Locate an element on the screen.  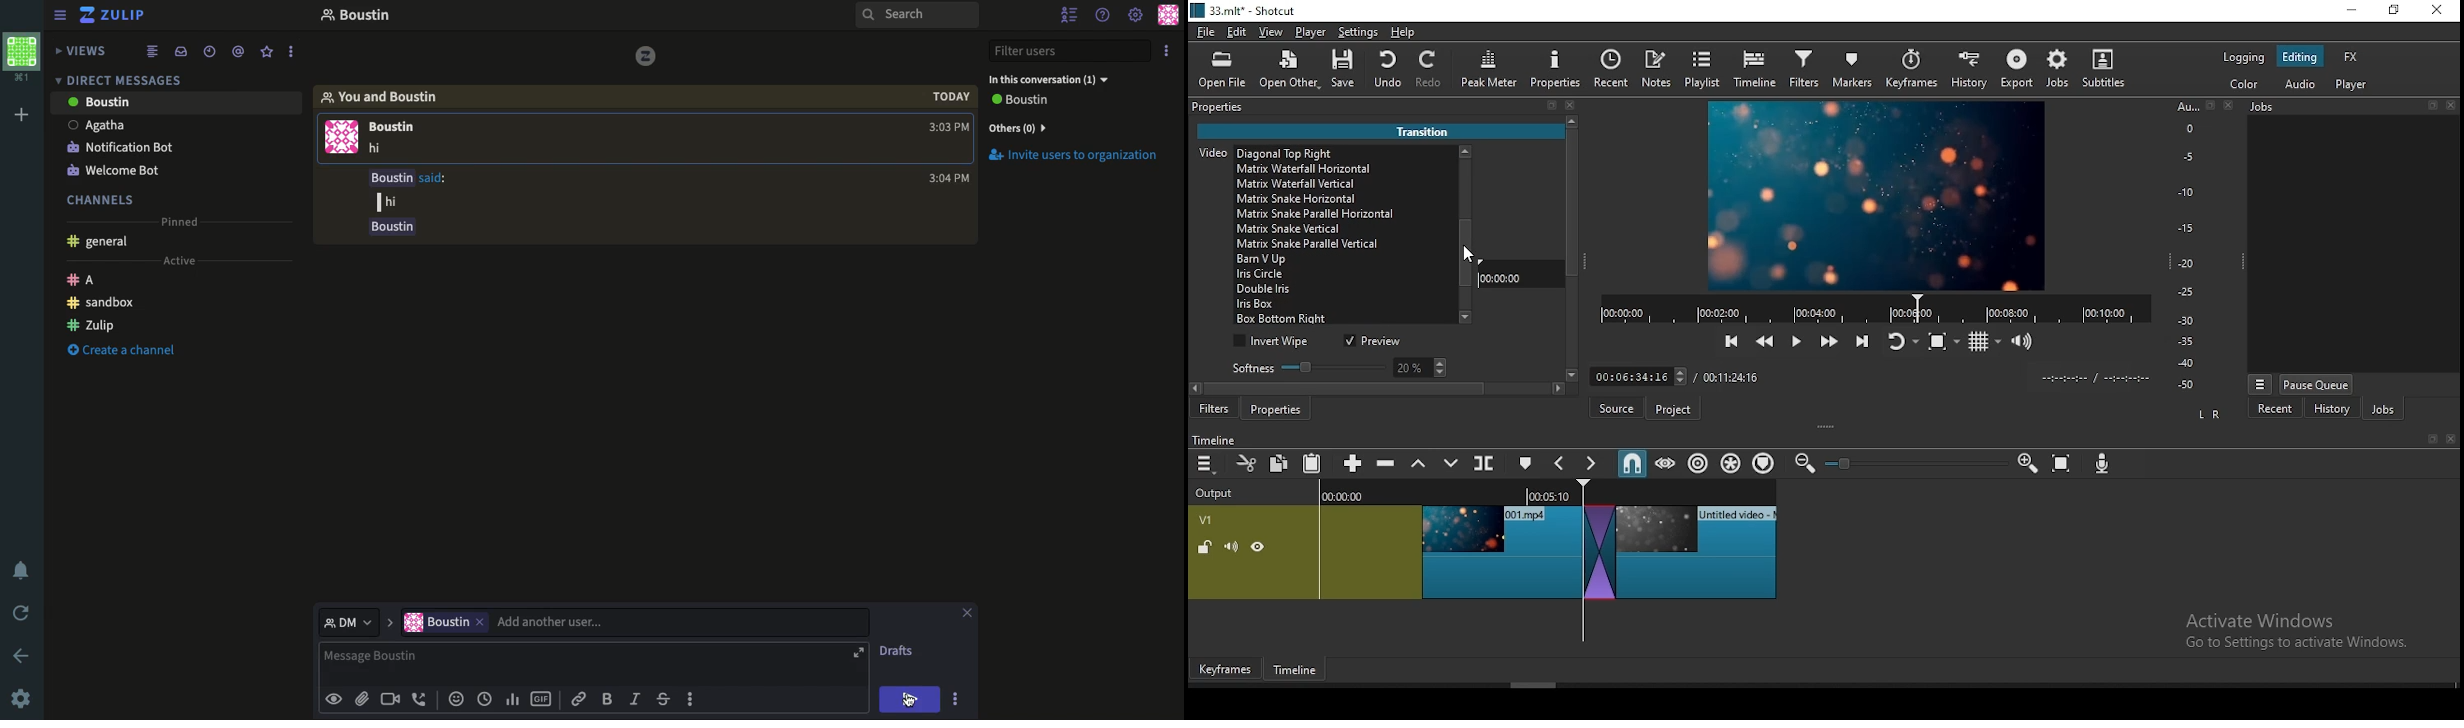
options is located at coordinates (2260, 382).